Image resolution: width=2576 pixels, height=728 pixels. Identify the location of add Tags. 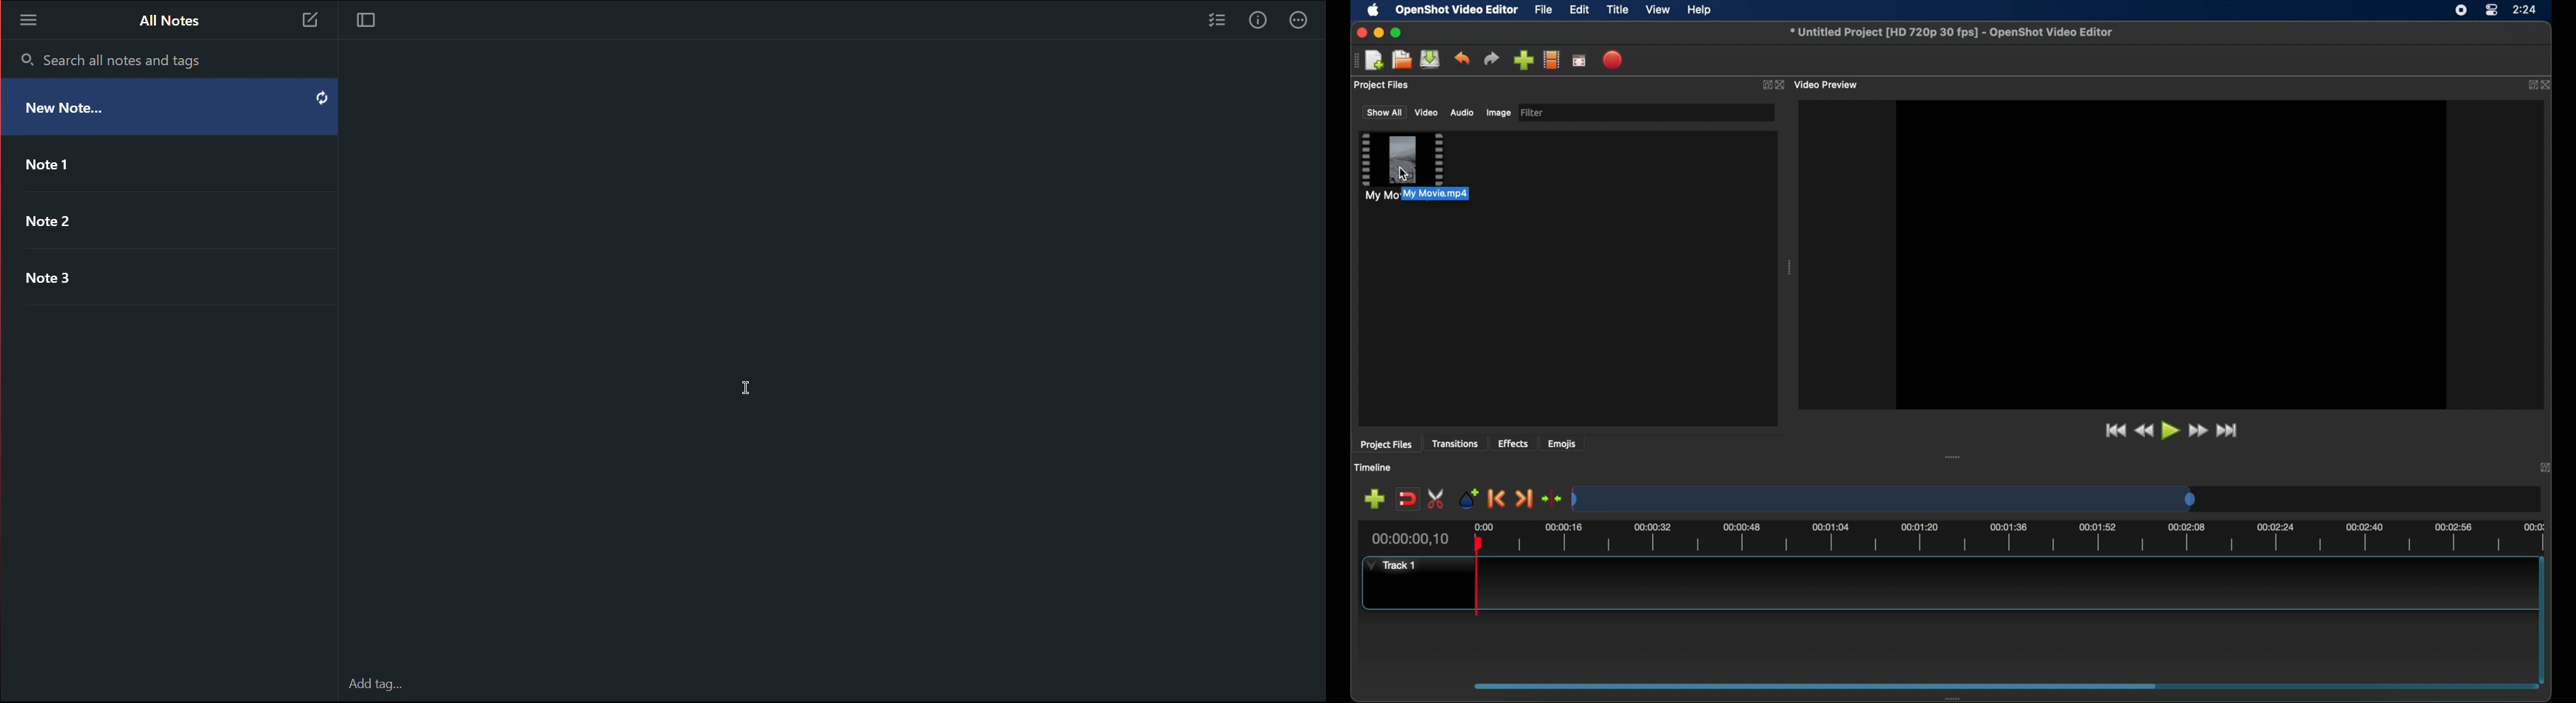
(413, 680).